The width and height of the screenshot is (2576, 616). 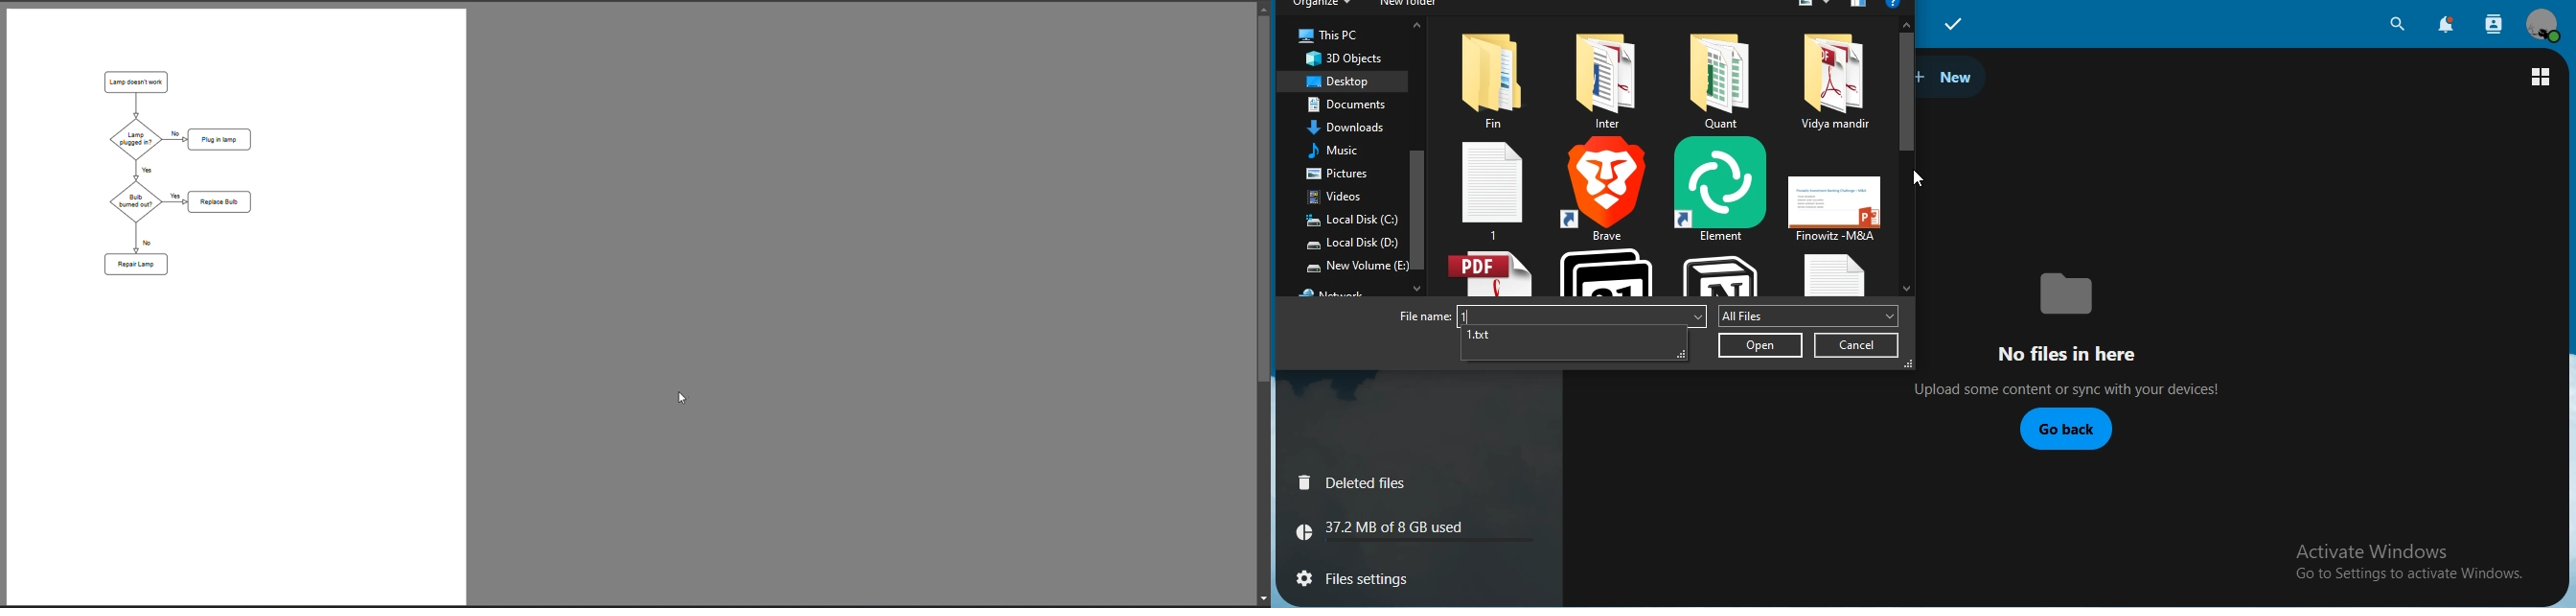 I want to click on documents, so click(x=1361, y=105).